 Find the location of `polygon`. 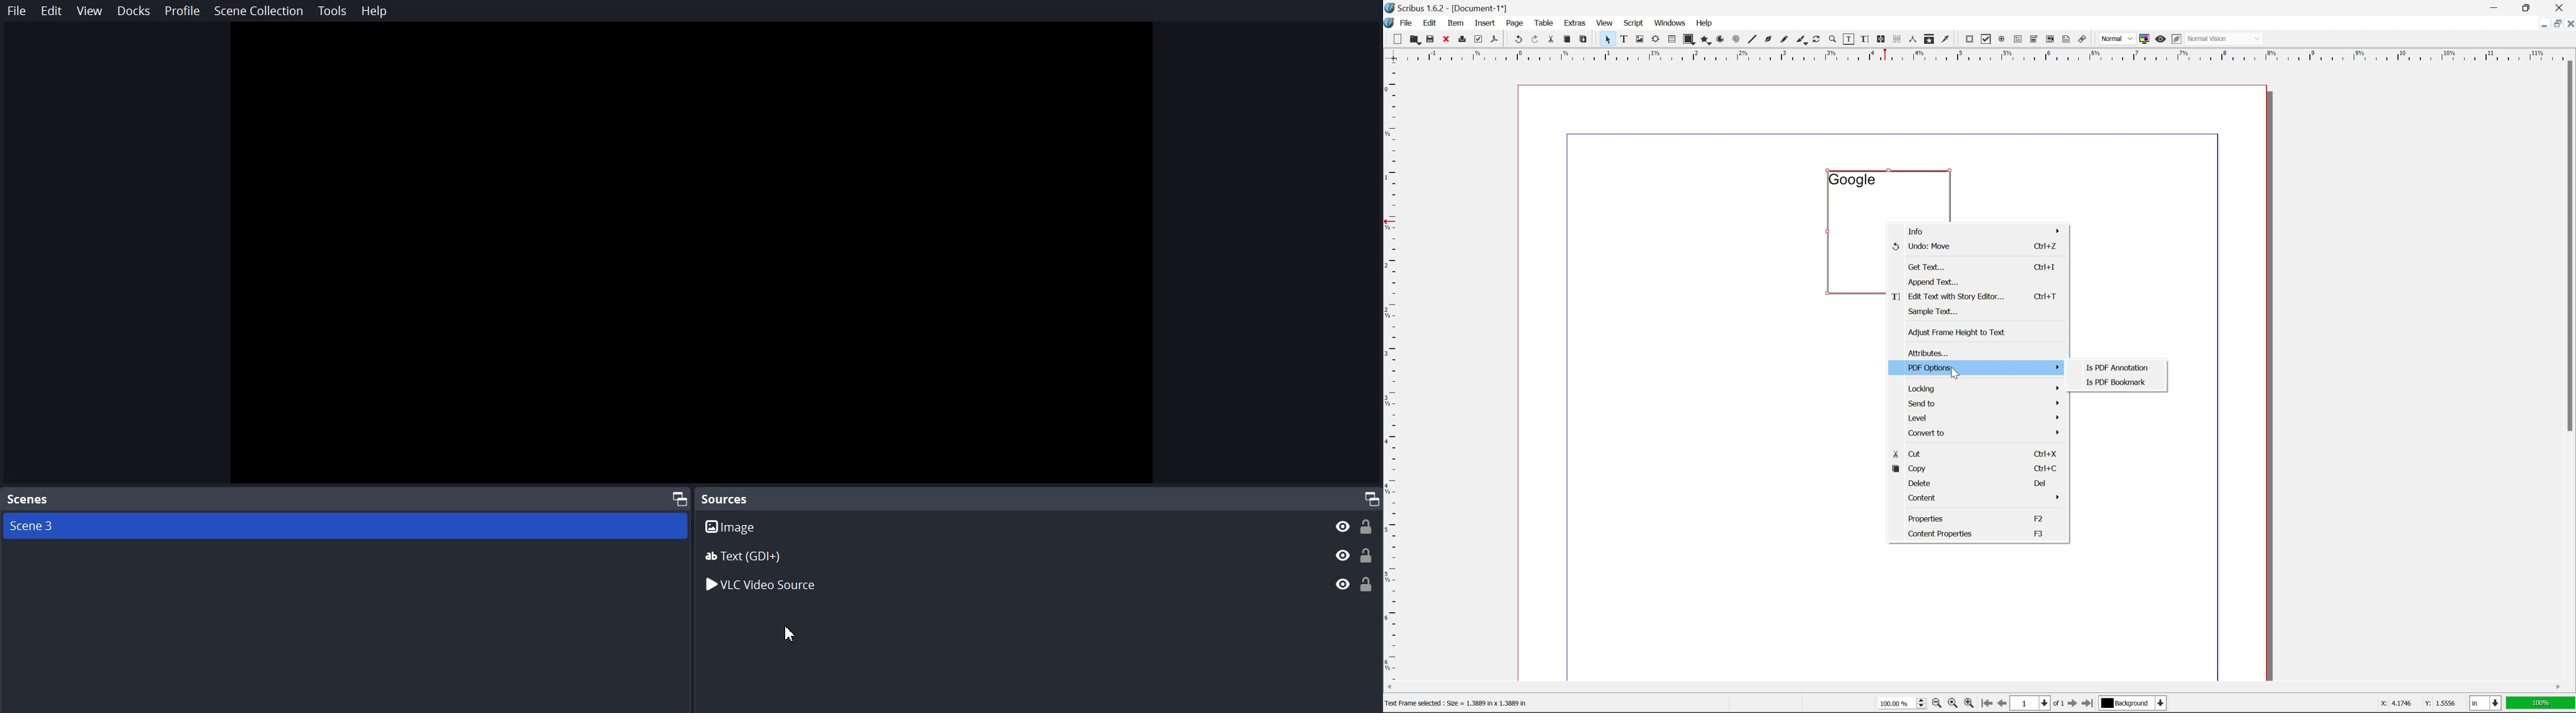

polygon is located at coordinates (1706, 41).